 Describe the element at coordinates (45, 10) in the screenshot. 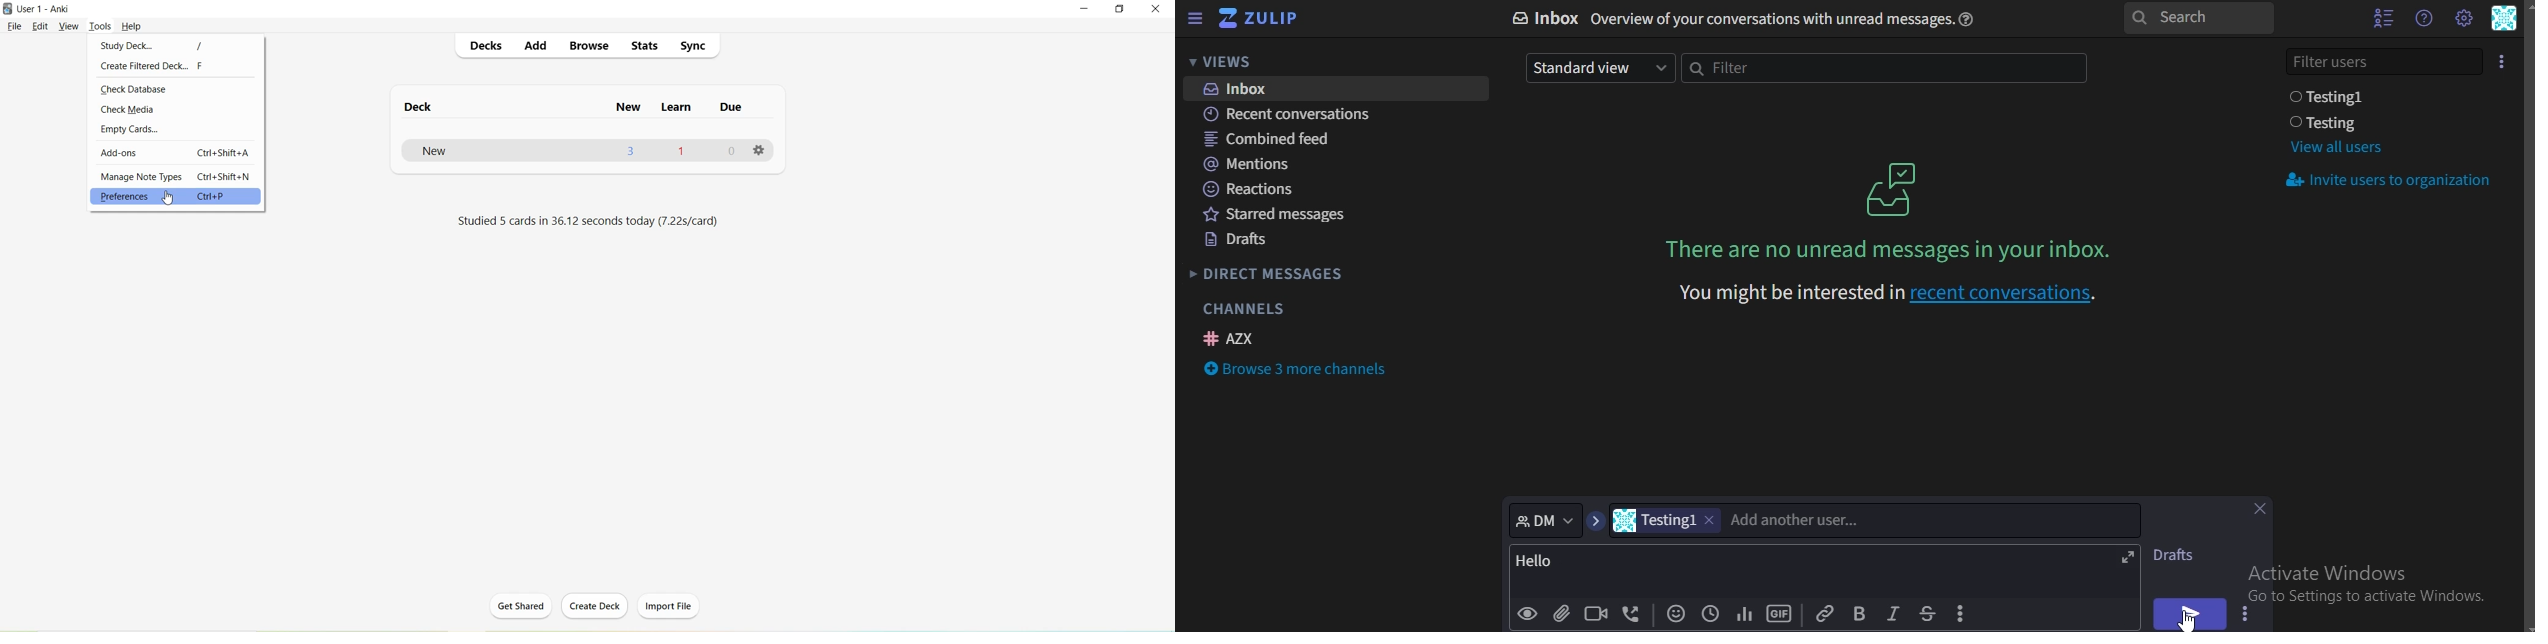

I see `User 1 - Anki` at that location.